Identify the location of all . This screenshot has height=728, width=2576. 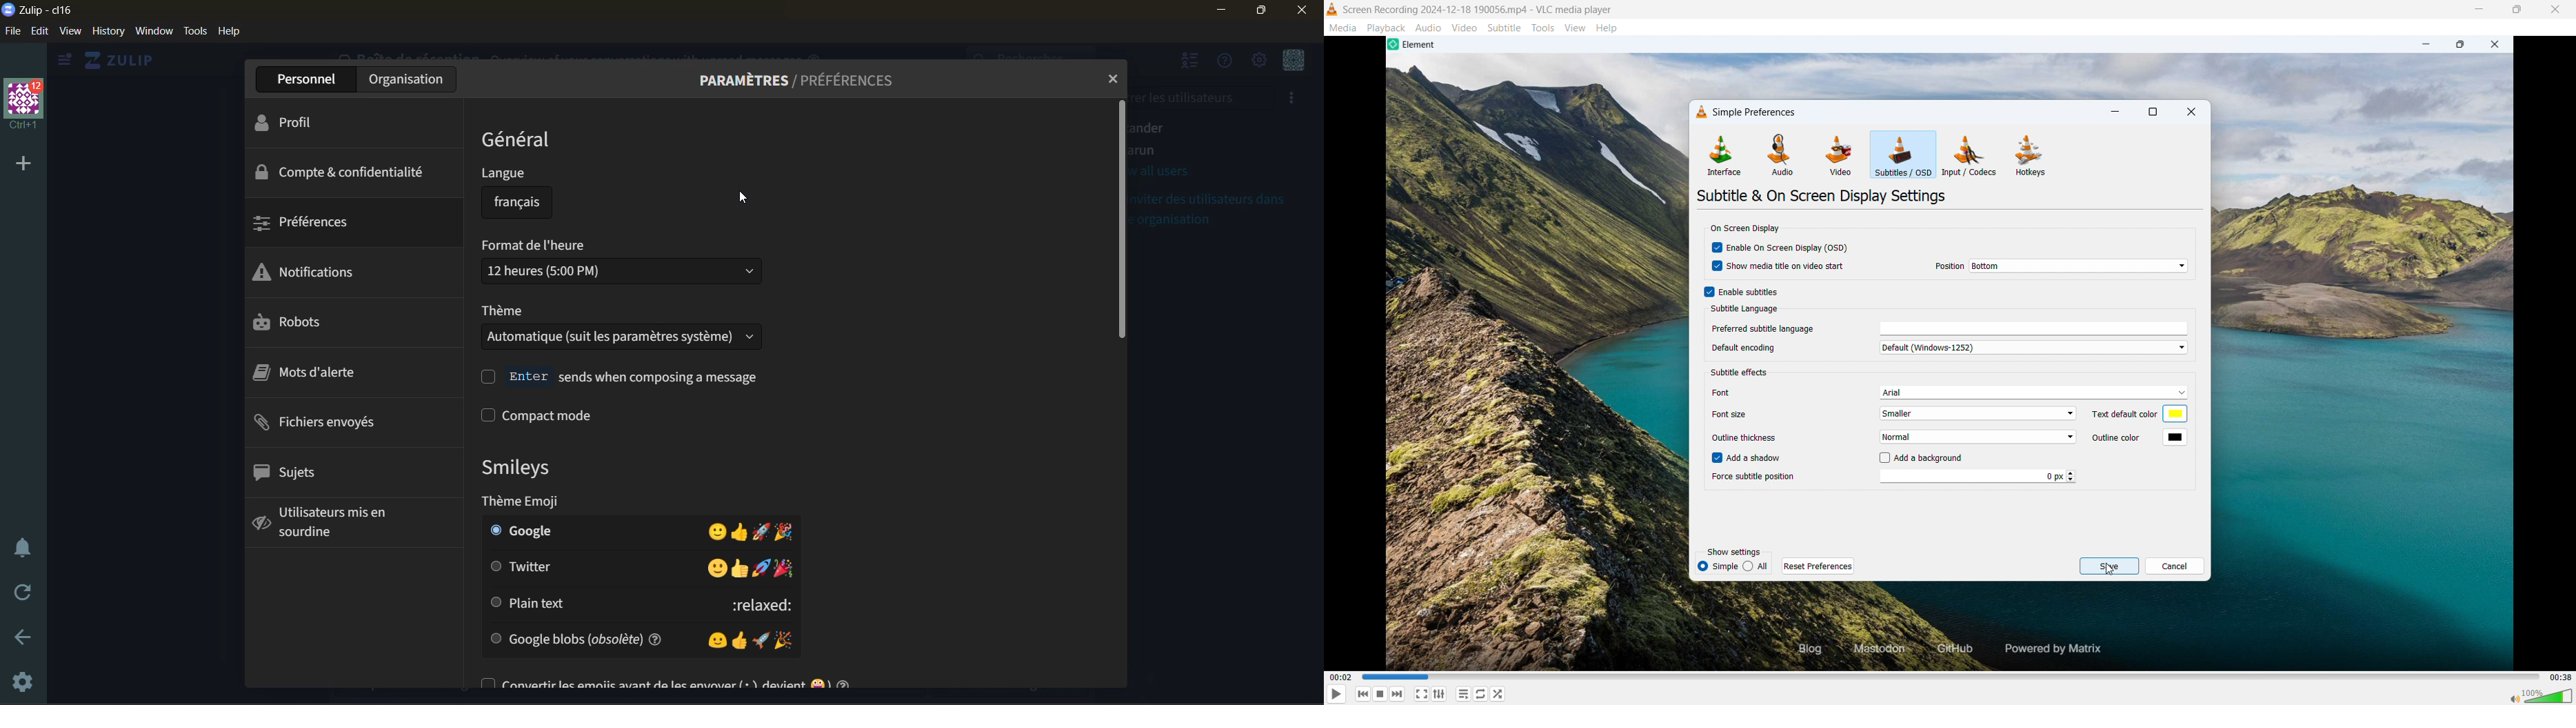
(1756, 566).